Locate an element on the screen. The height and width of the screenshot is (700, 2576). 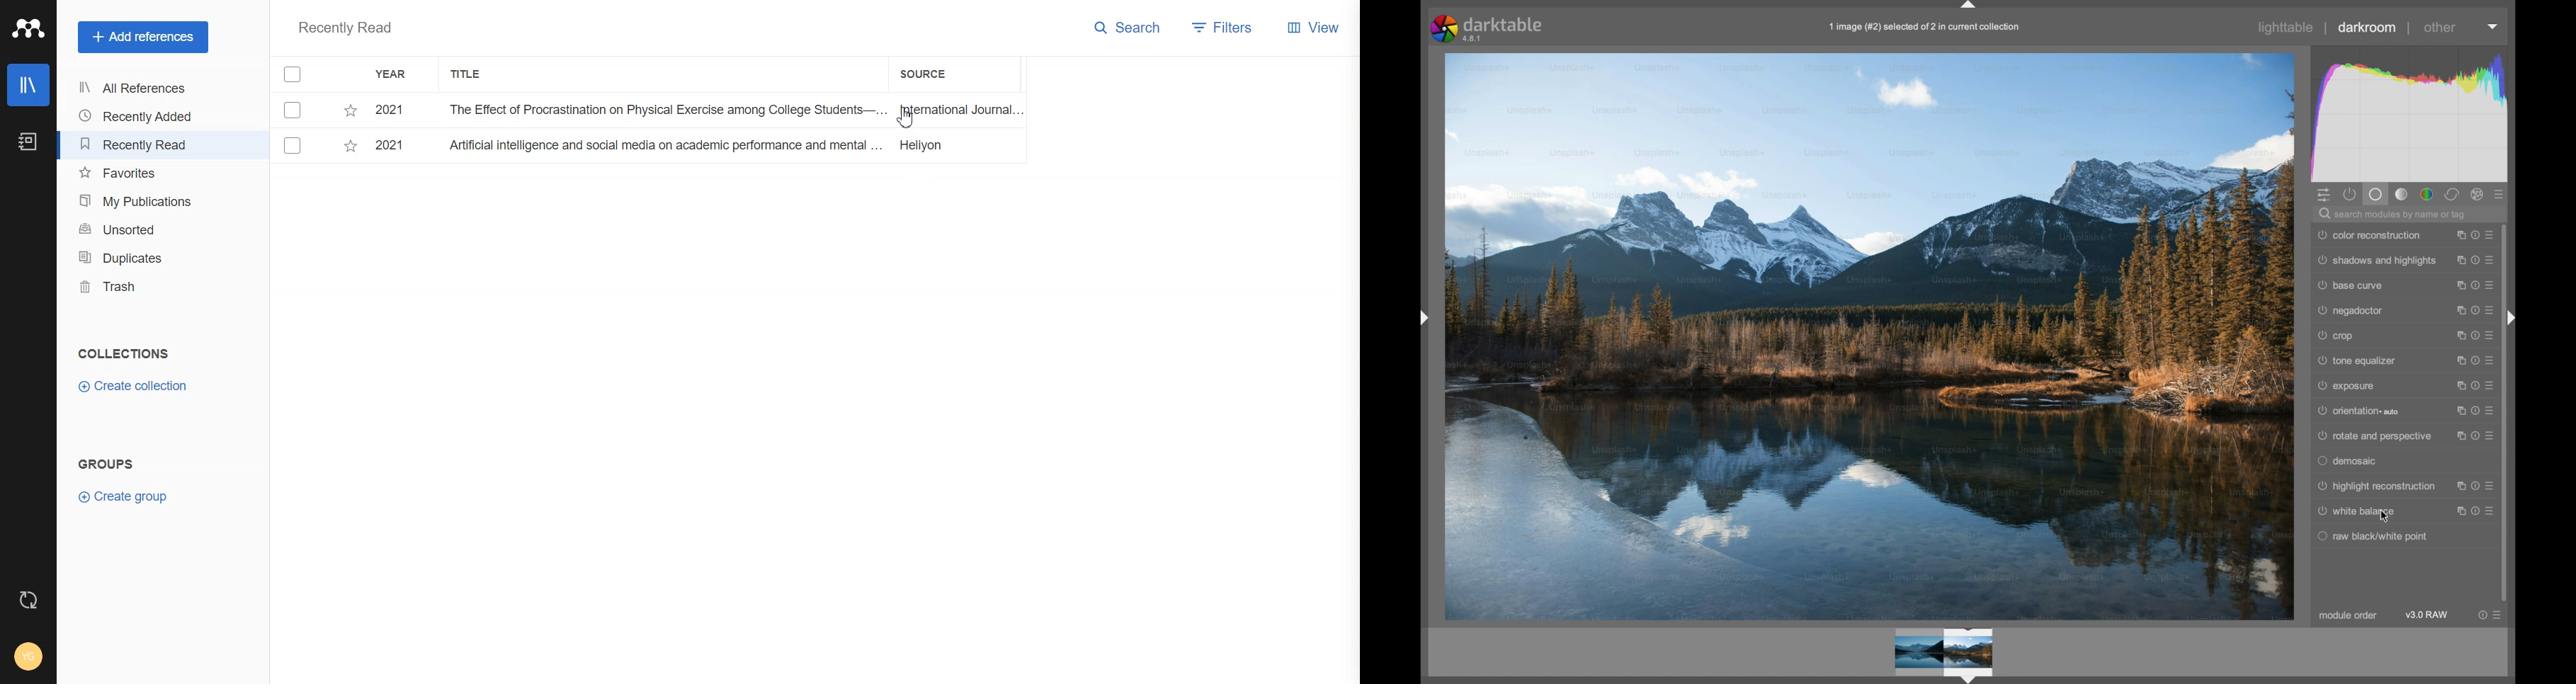
other is located at coordinates (2442, 27).